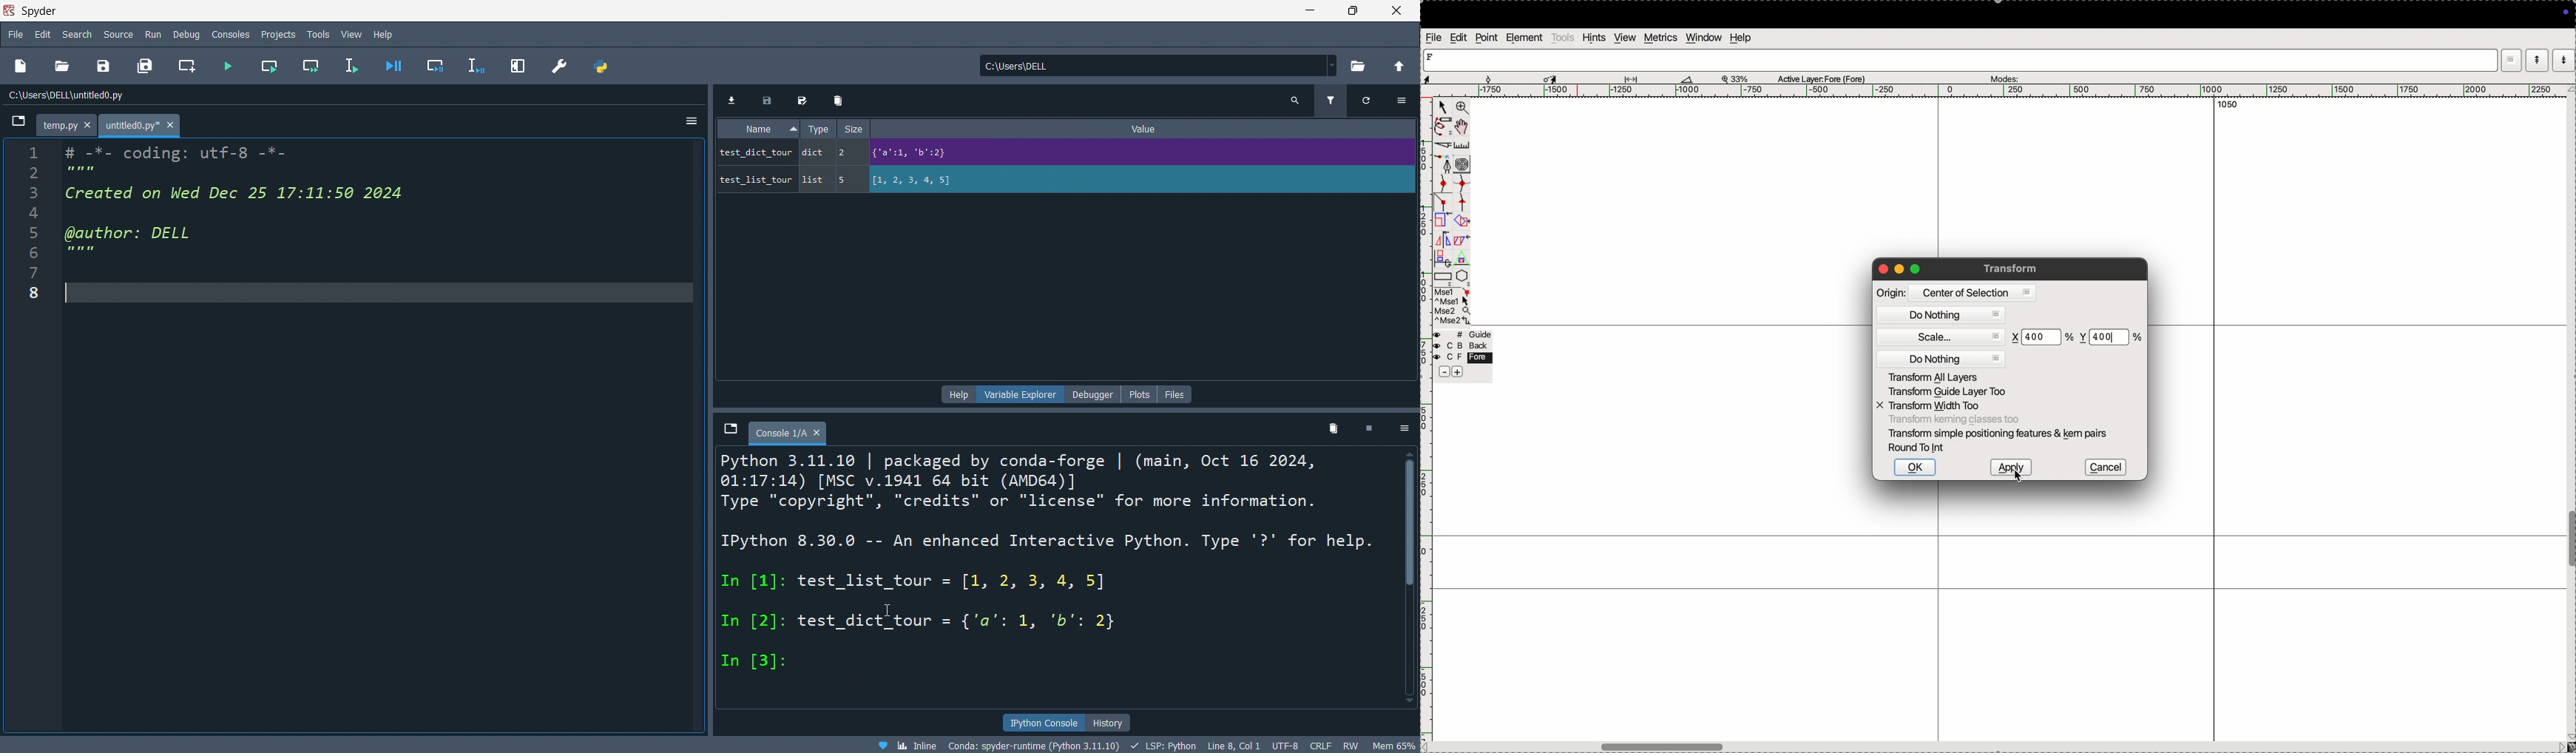 This screenshot has width=2576, height=756. What do you see at coordinates (1358, 66) in the screenshot?
I see `select directory` at bounding box center [1358, 66].